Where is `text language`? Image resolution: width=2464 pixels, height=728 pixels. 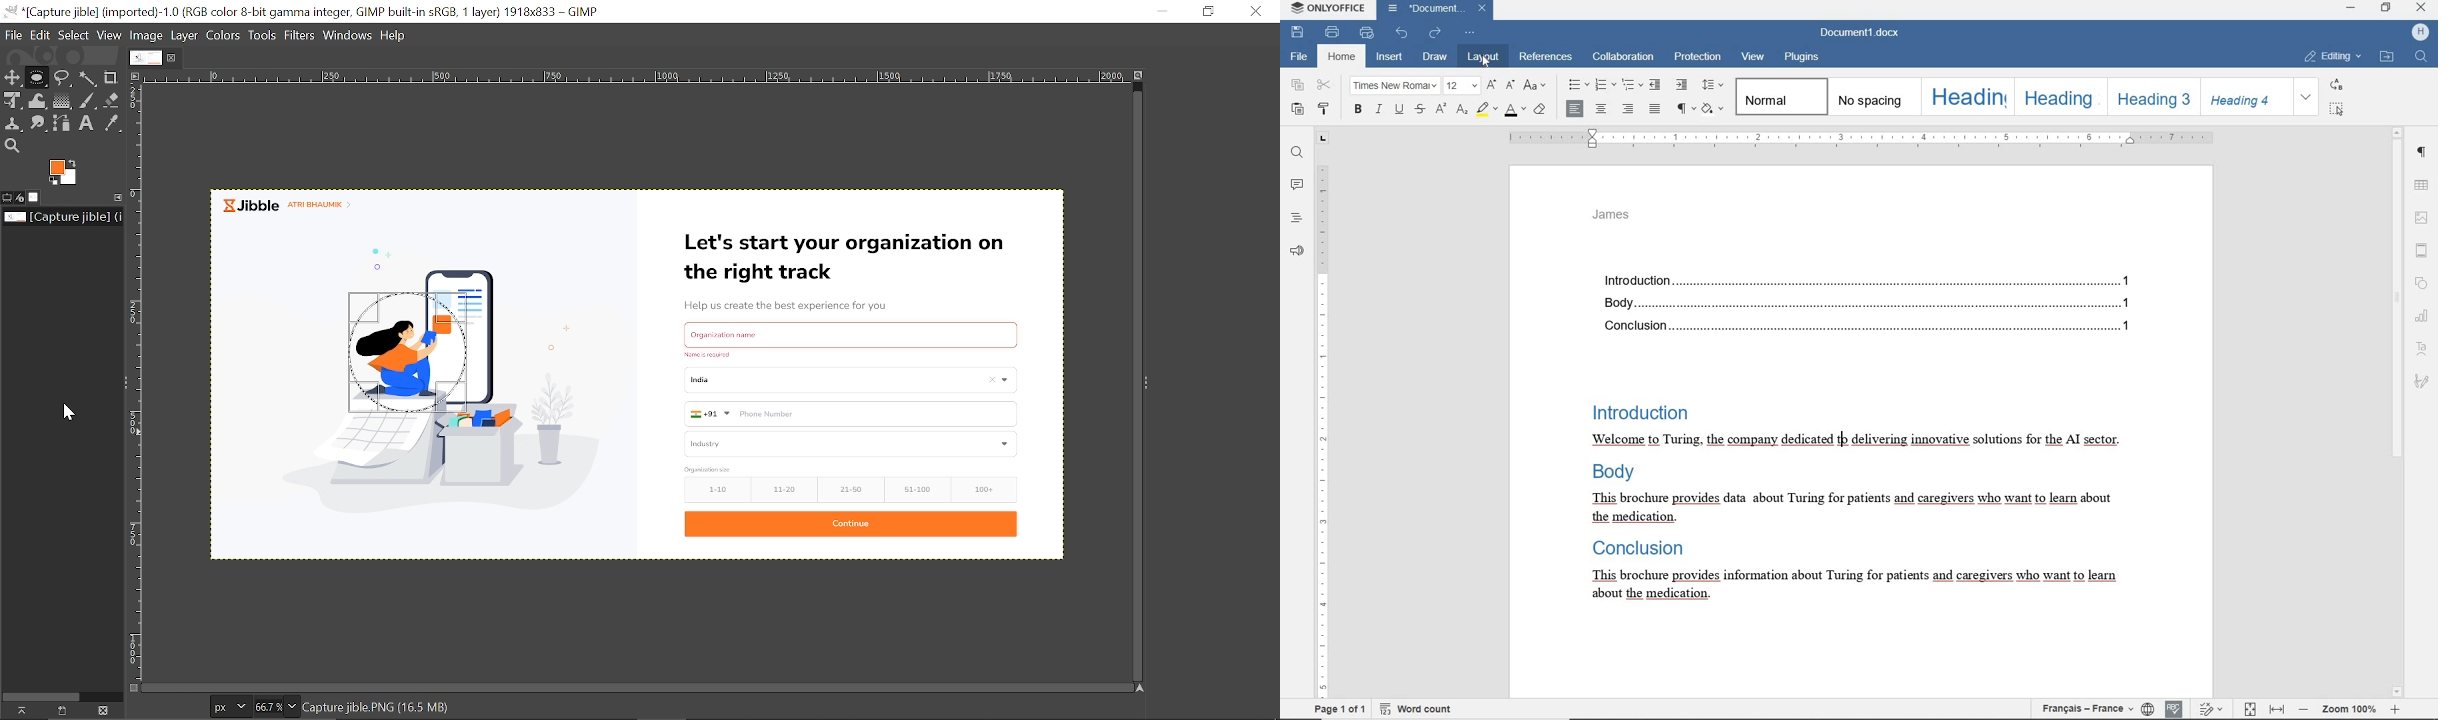
text language is located at coordinates (2084, 707).